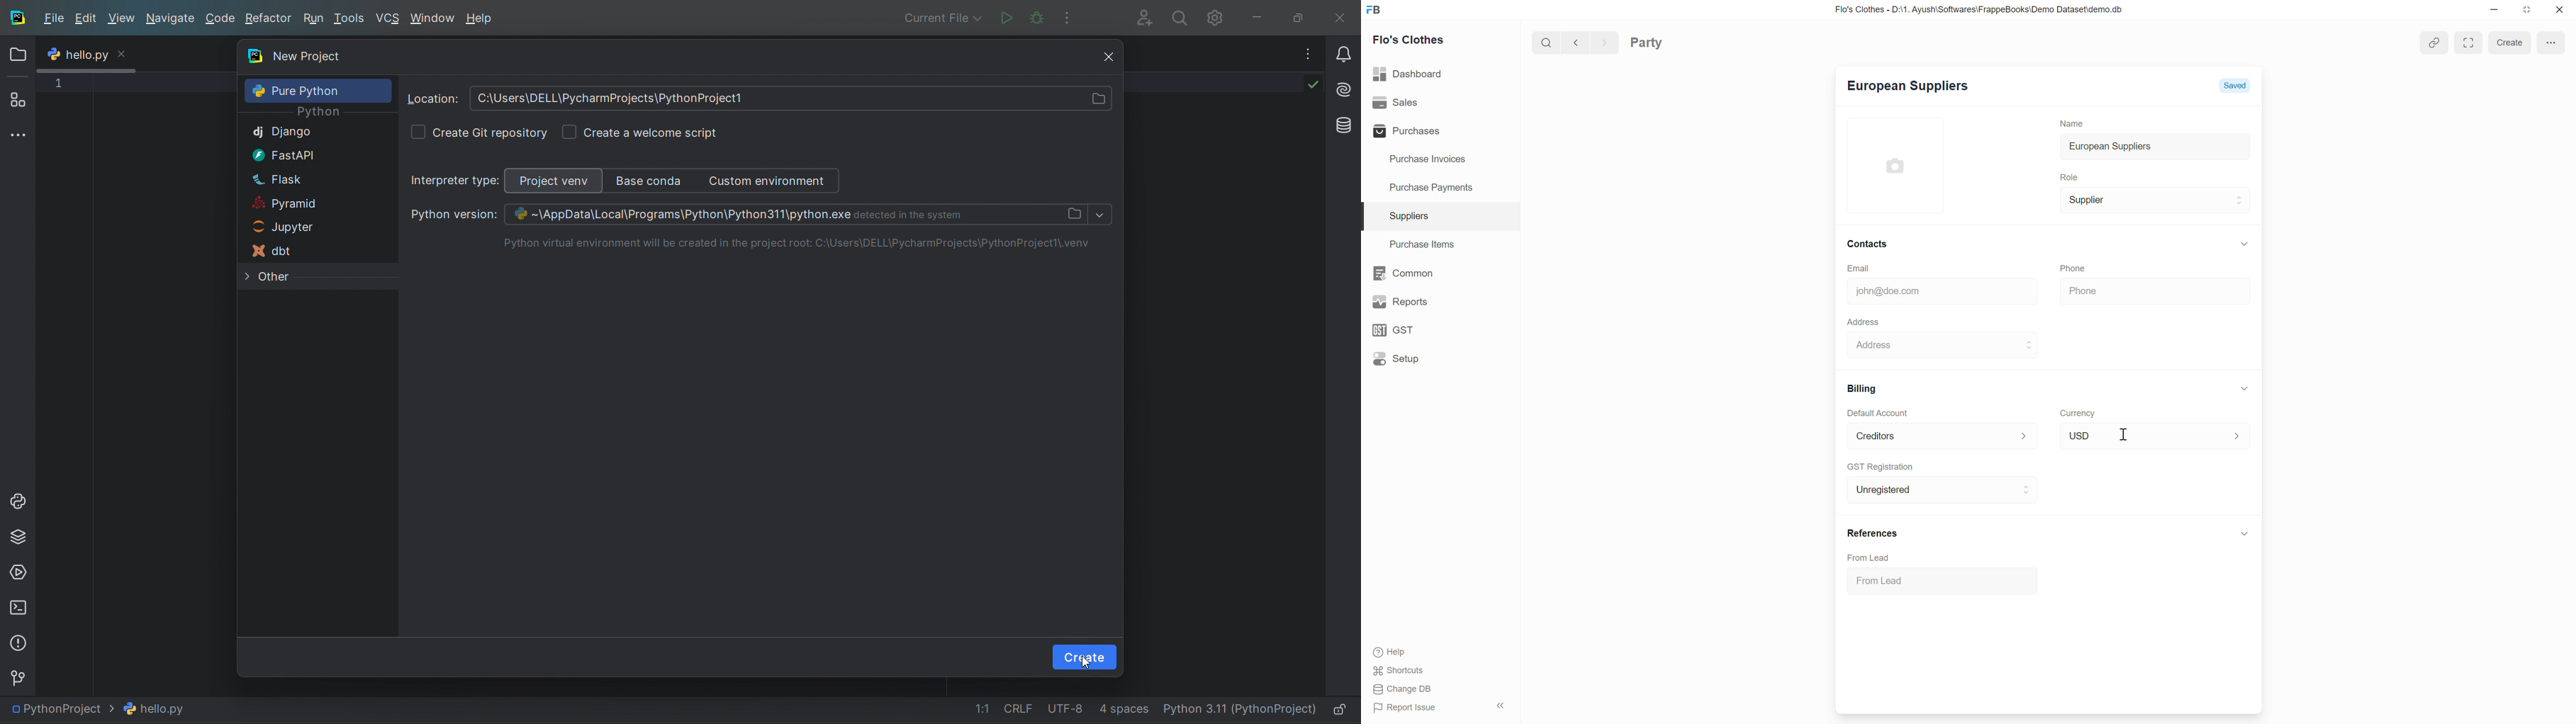 The height and width of the screenshot is (728, 2576). Describe the element at coordinates (1408, 70) in the screenshot. I see `Dashboard` at that location.